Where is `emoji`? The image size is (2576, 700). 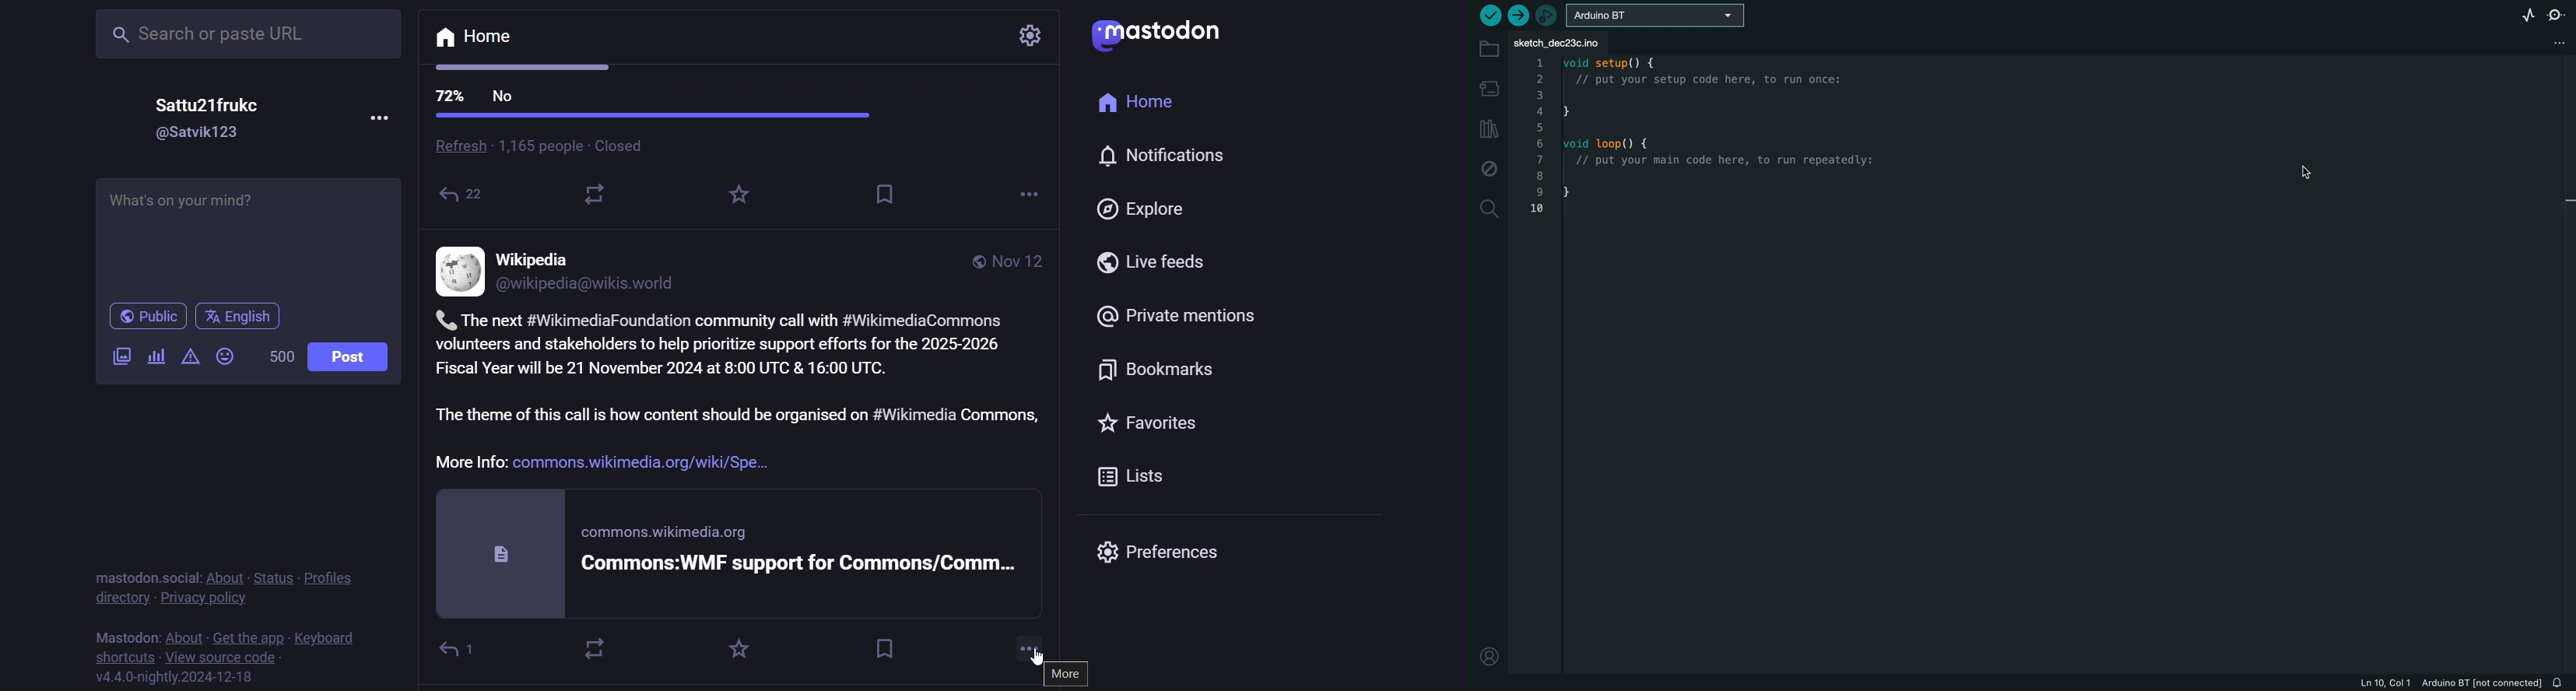 emoji is located at coordinates (224, 357).